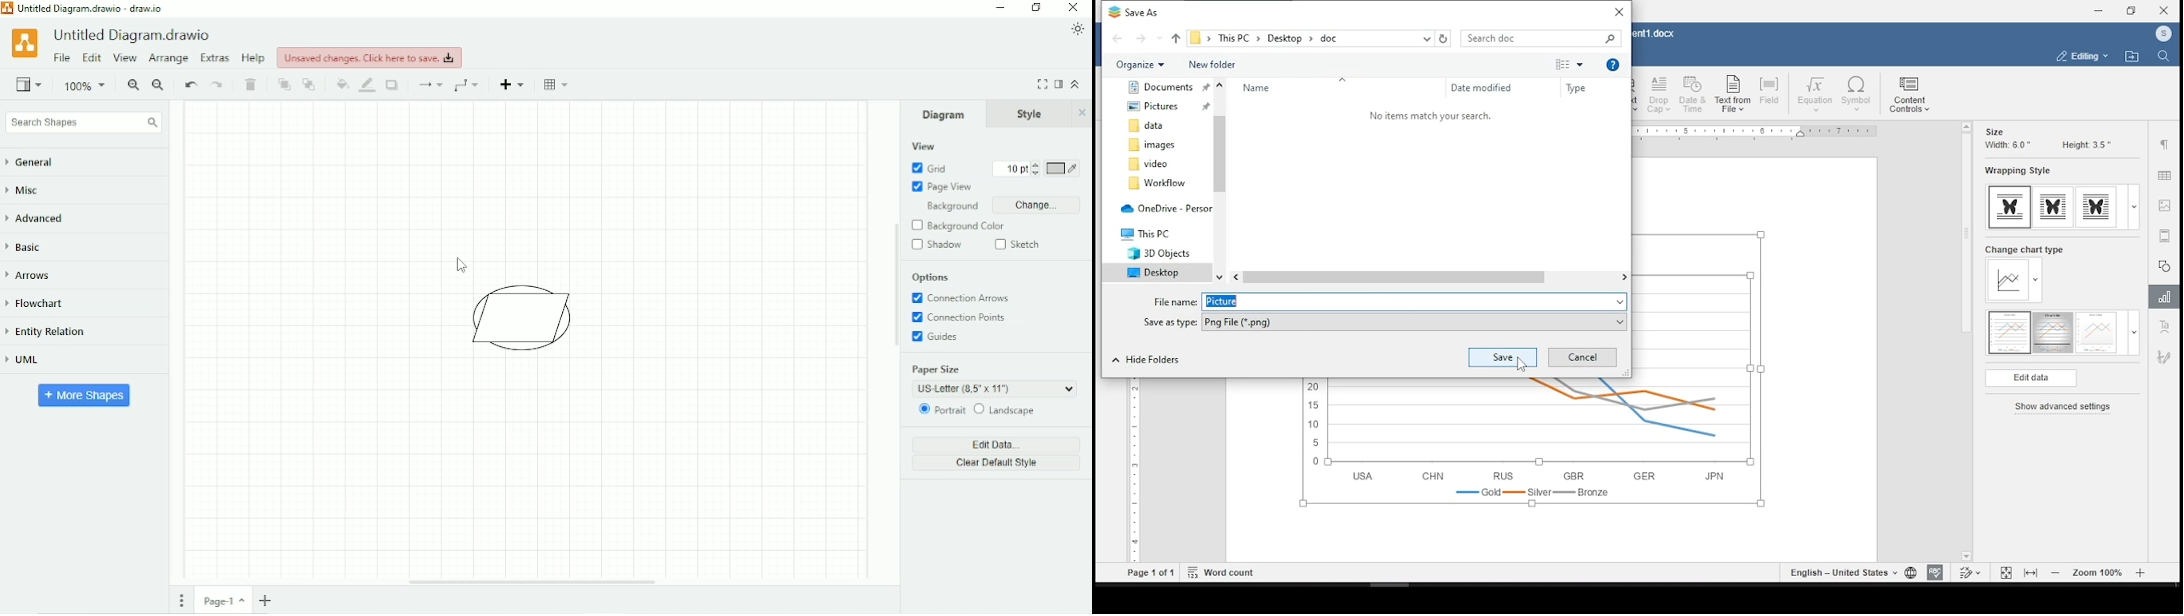 Image resolution: width=2184 pixels, height=616 pixels. I want to click on Desktop, so click(1153, 274).